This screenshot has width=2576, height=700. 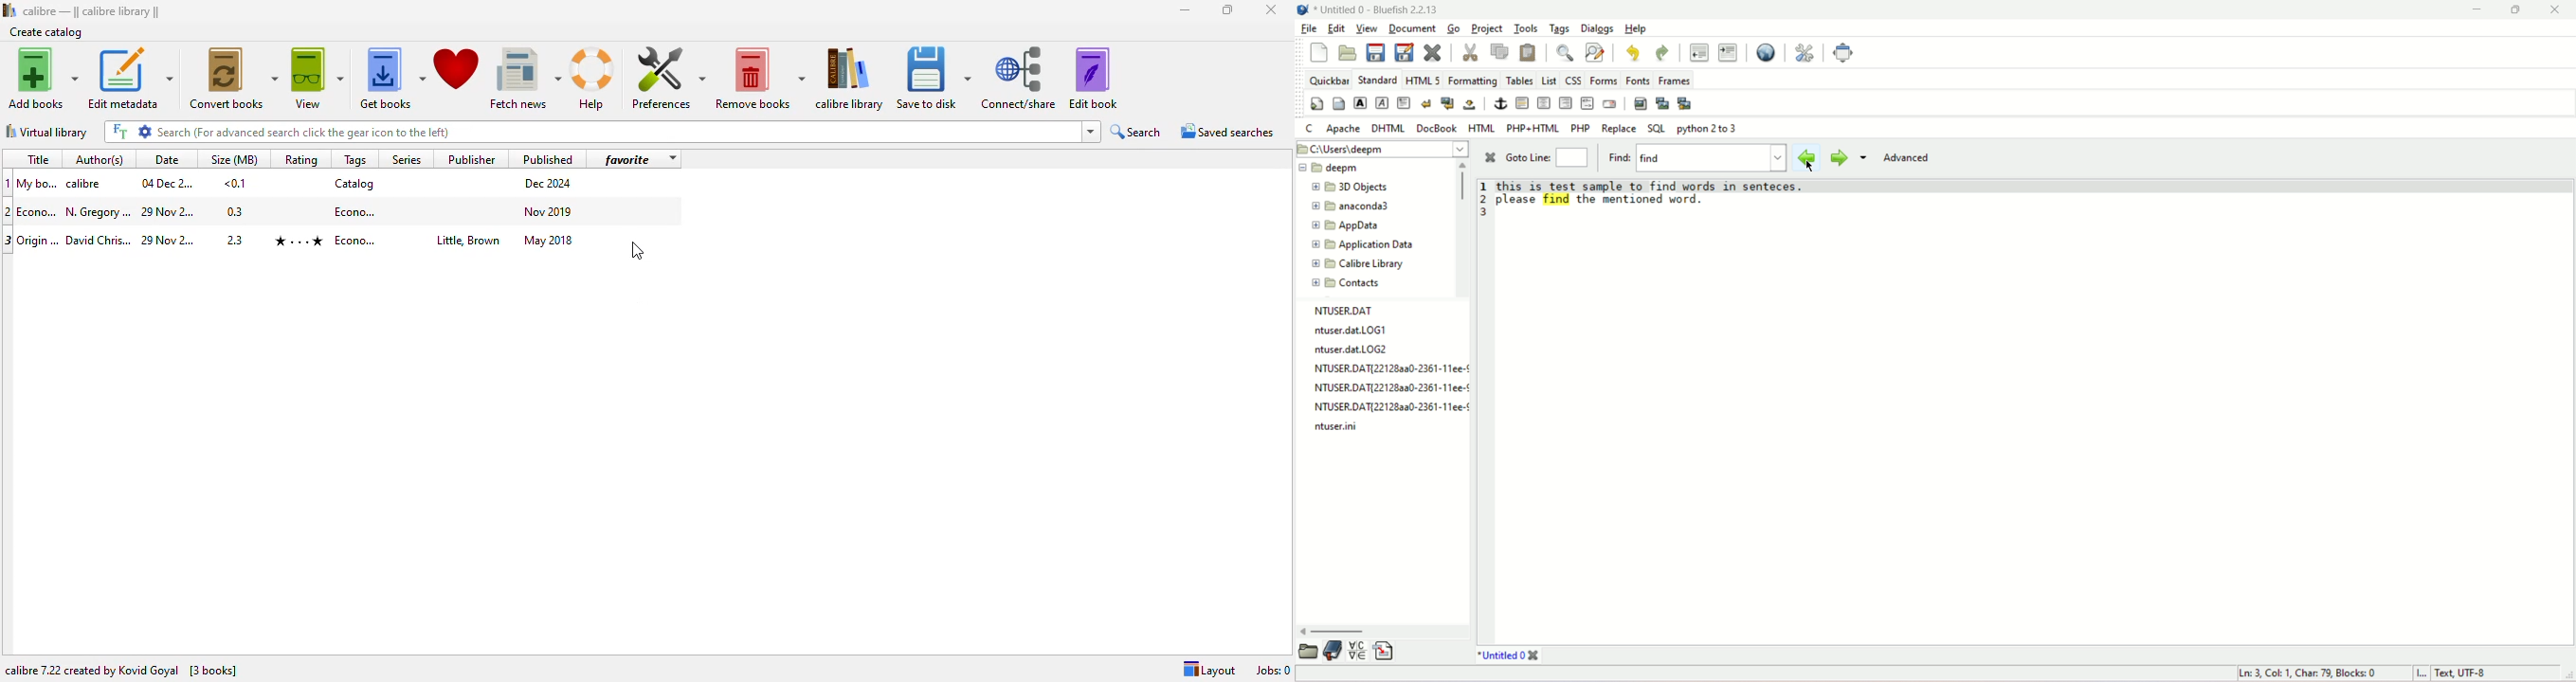 What do you see at coordinates (169, 213) in the screenshot?
I see `date` at bounding box center [169, 213].